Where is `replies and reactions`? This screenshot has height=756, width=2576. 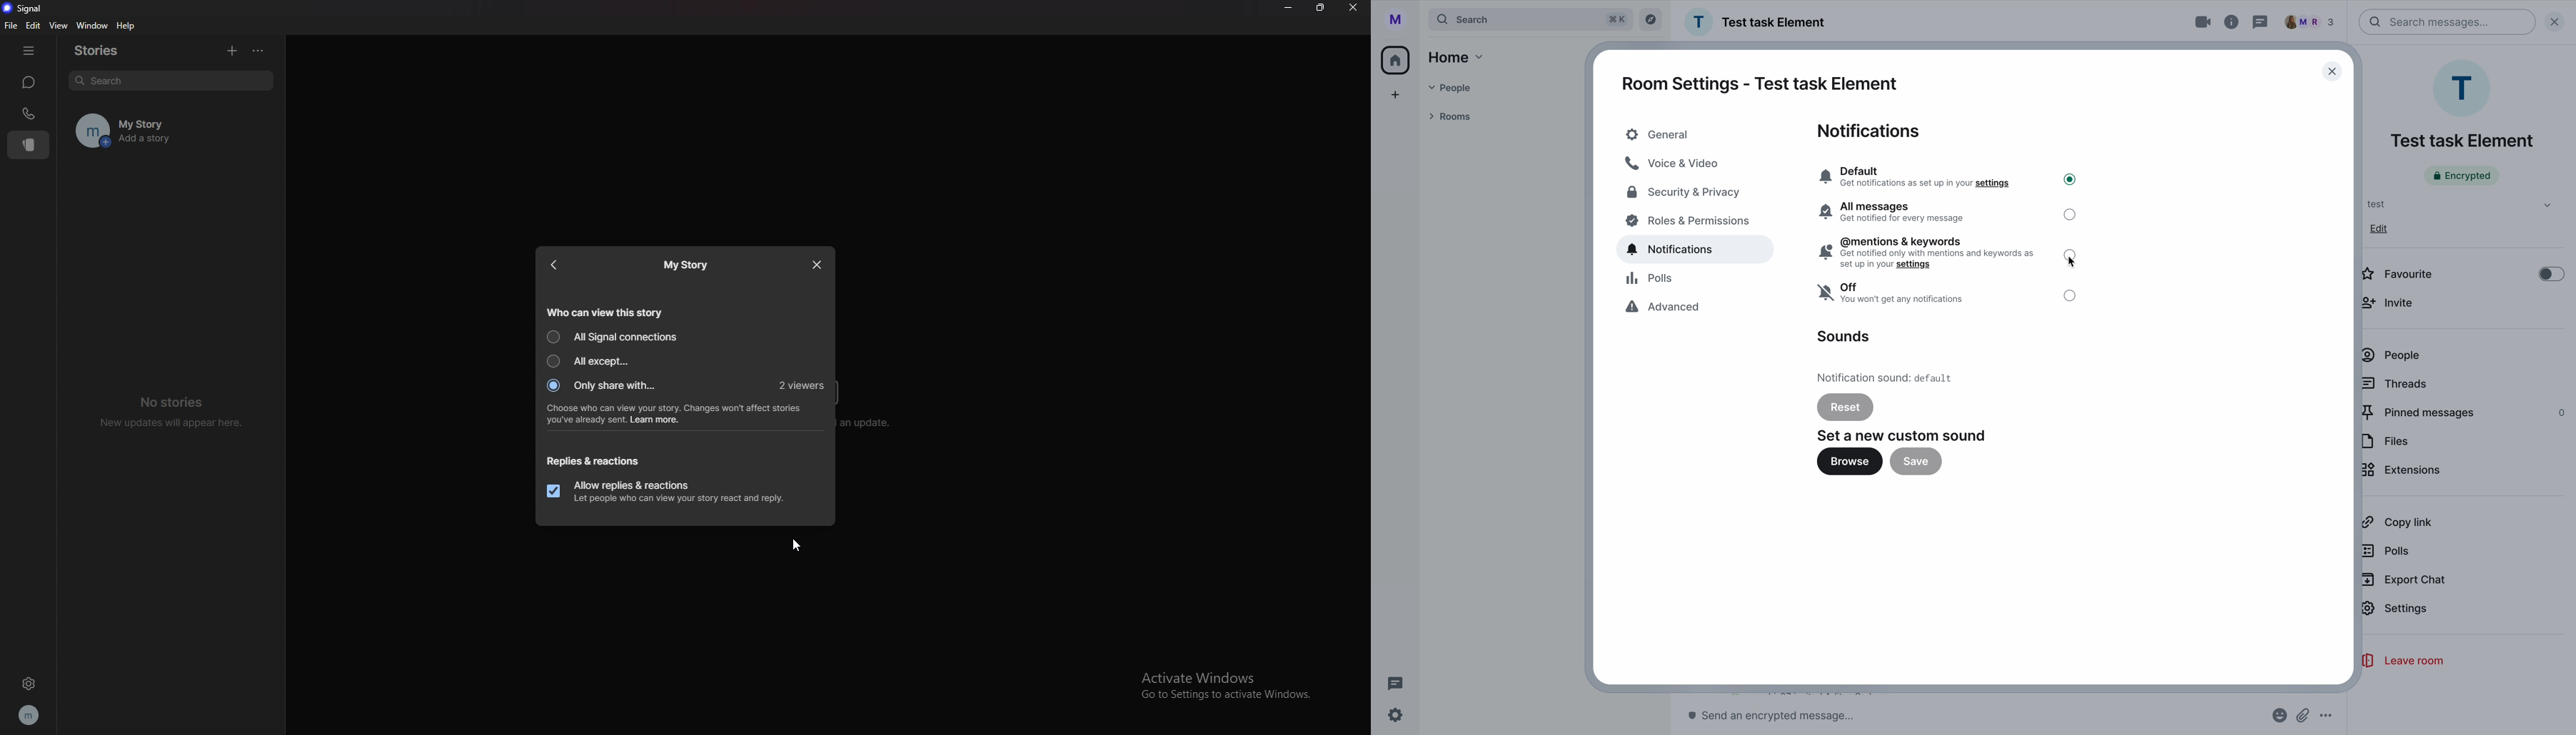
replies and reactions is located at coordinates (595, 460).